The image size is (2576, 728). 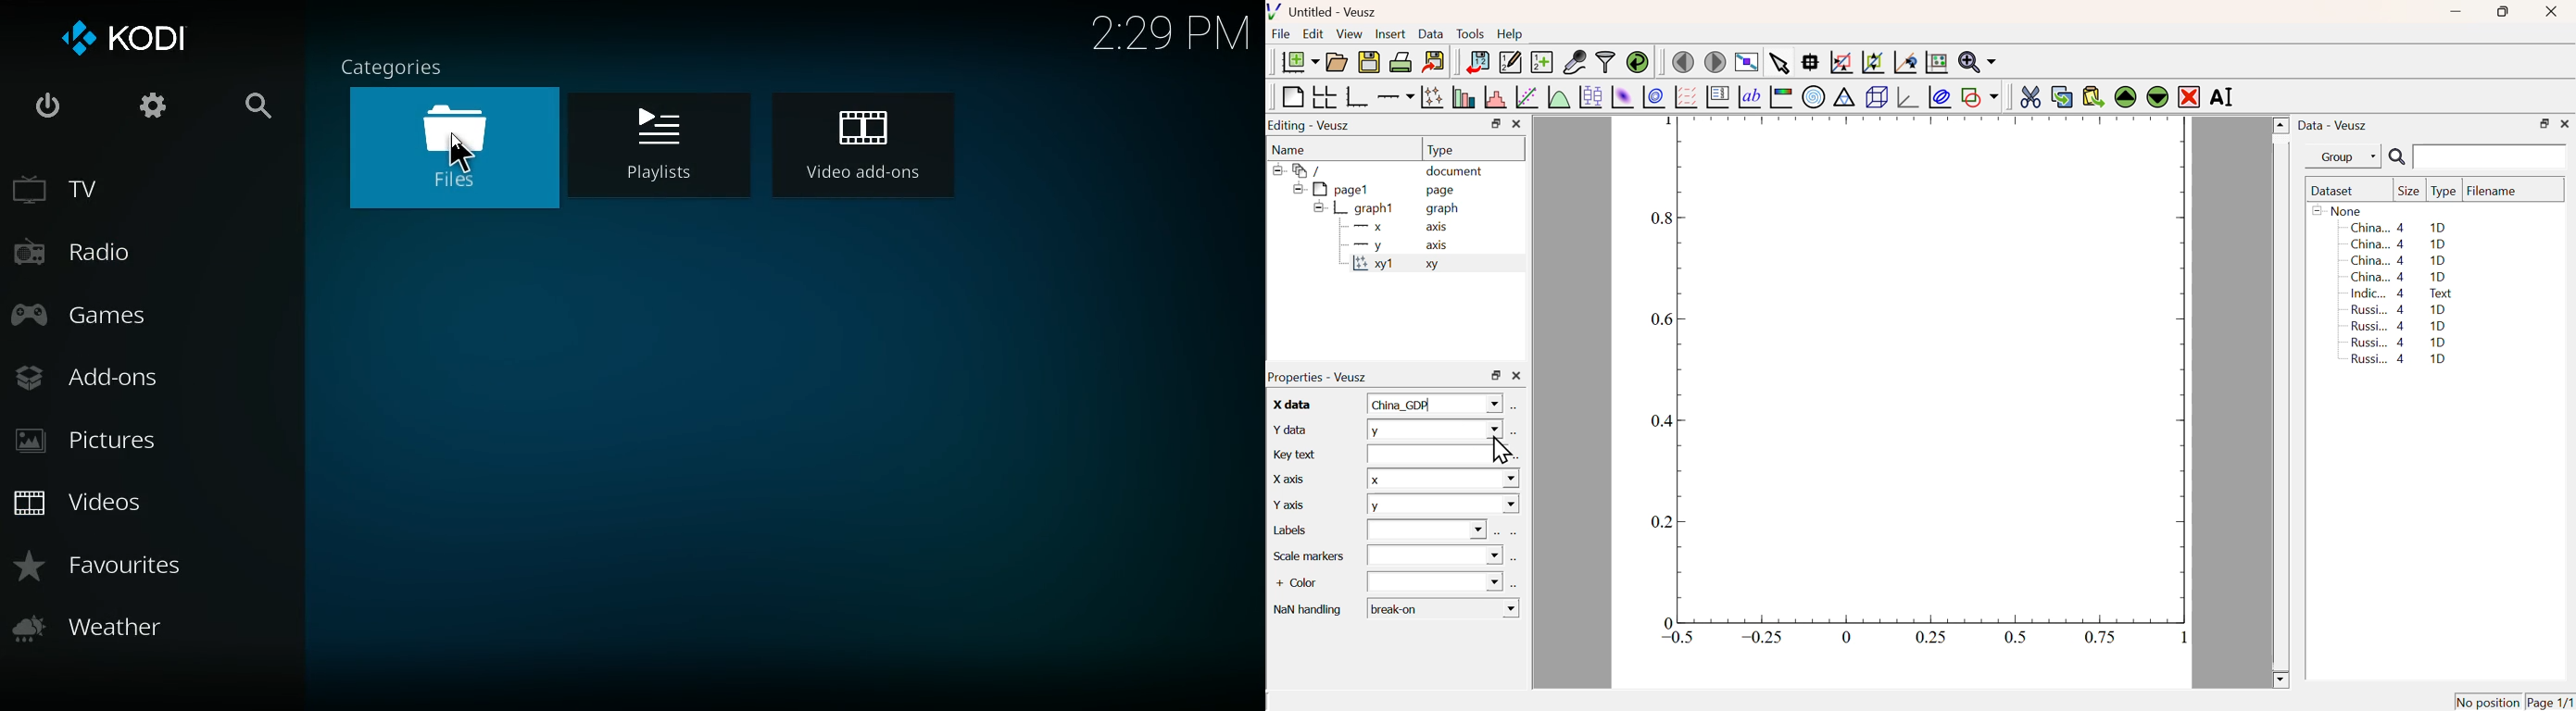 What do you see at coordinates (2127, 98) in the screenshot?
I see `Move Up` at bounding box center [2127, 98].